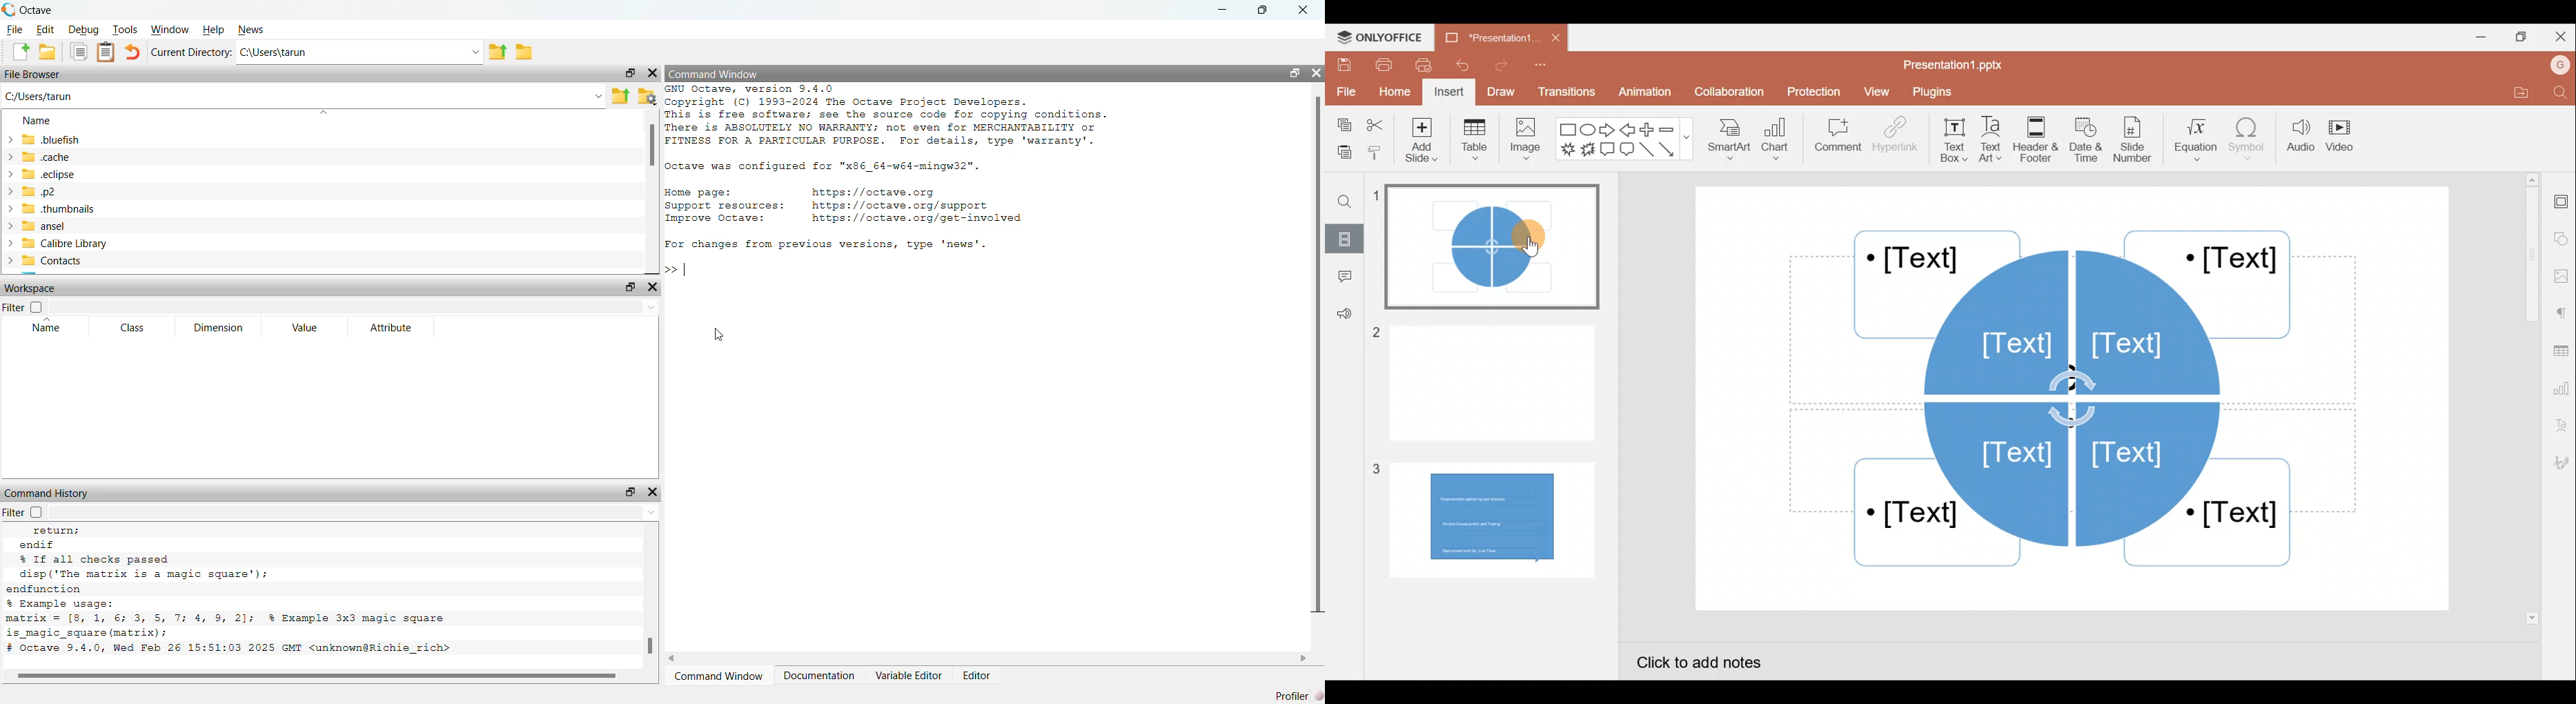 This screenshot has height=728, width=2576. I want to click on Image, so click(1528, 144).